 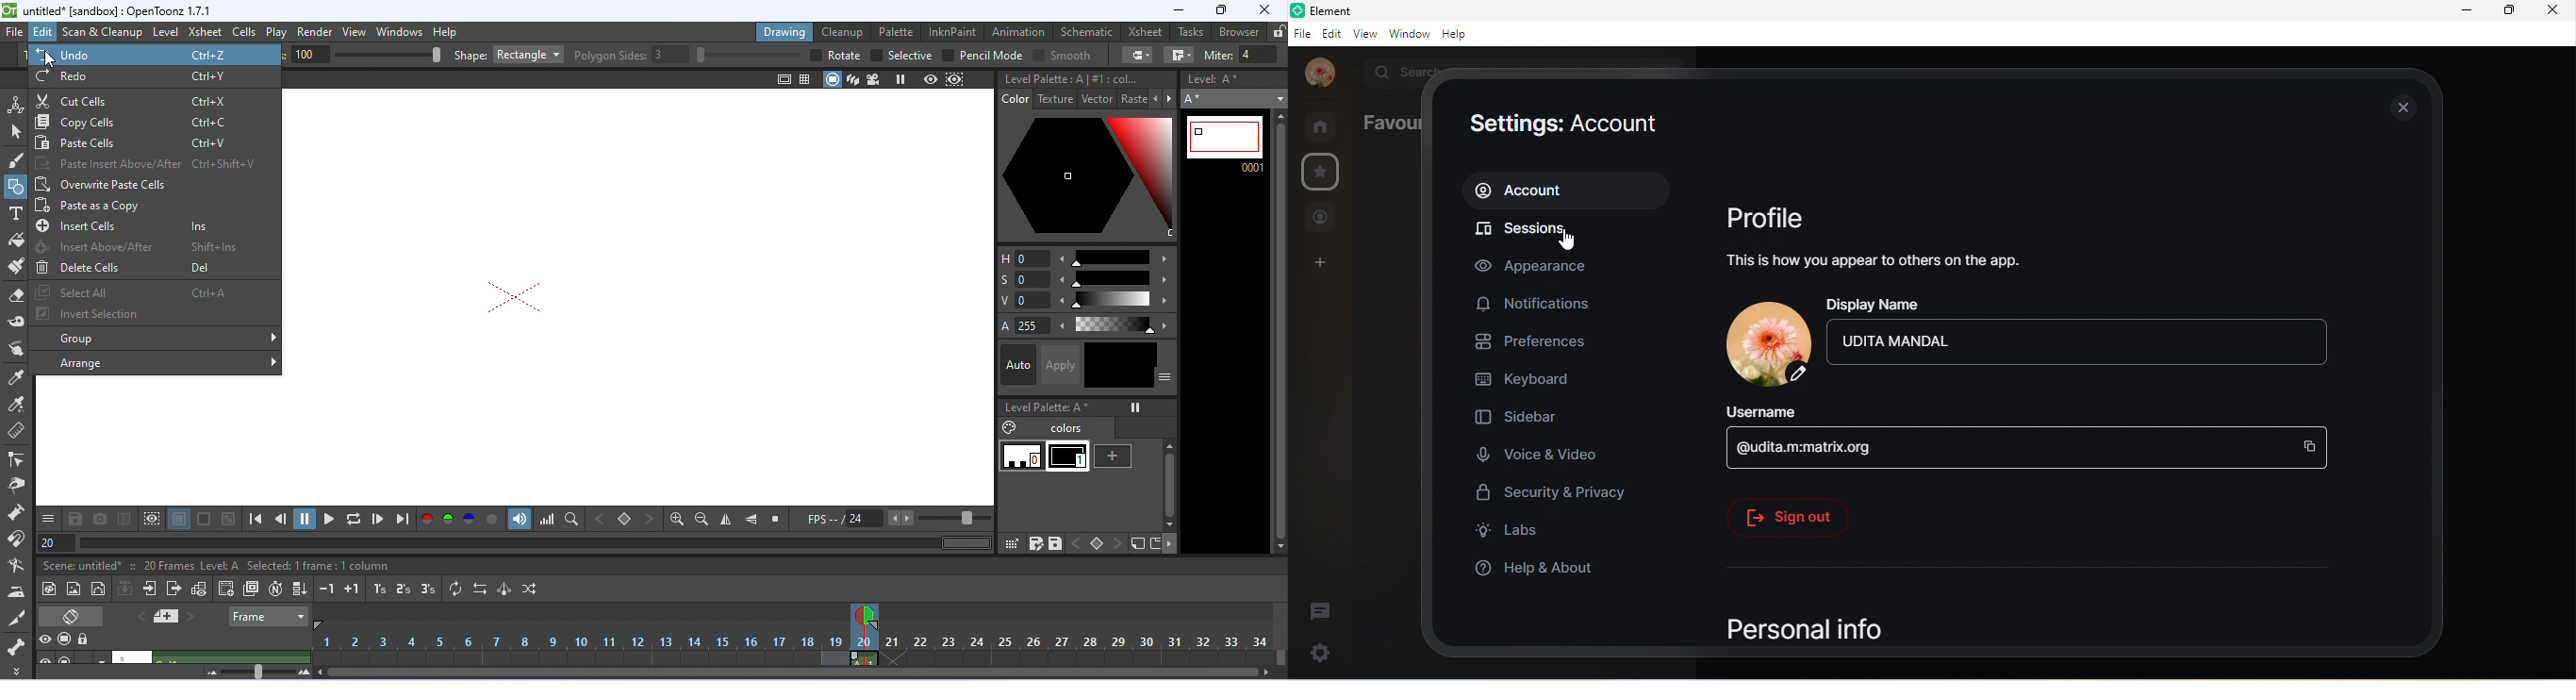 I want to click on select level, so click(x=1234, y=99).